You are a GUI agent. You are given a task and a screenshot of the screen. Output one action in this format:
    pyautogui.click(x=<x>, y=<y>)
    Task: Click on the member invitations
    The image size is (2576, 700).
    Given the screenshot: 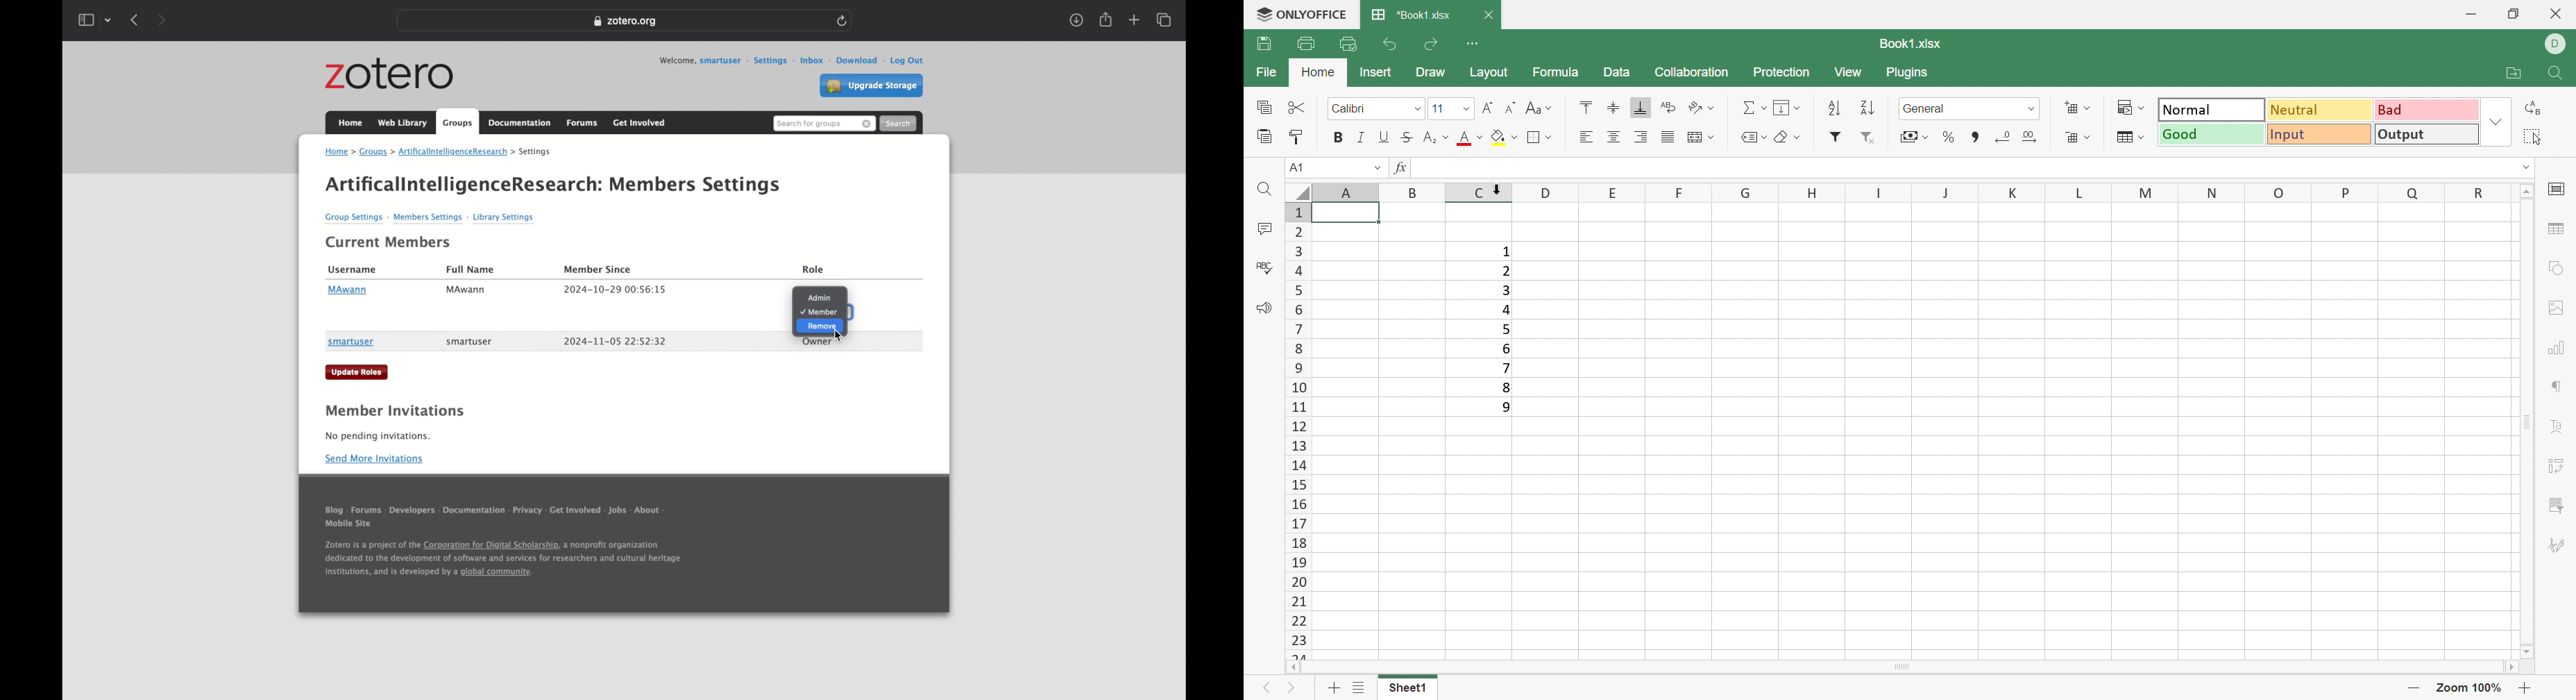 What is the action you would take?
    pyautogui.click(x=394, y=411)
    